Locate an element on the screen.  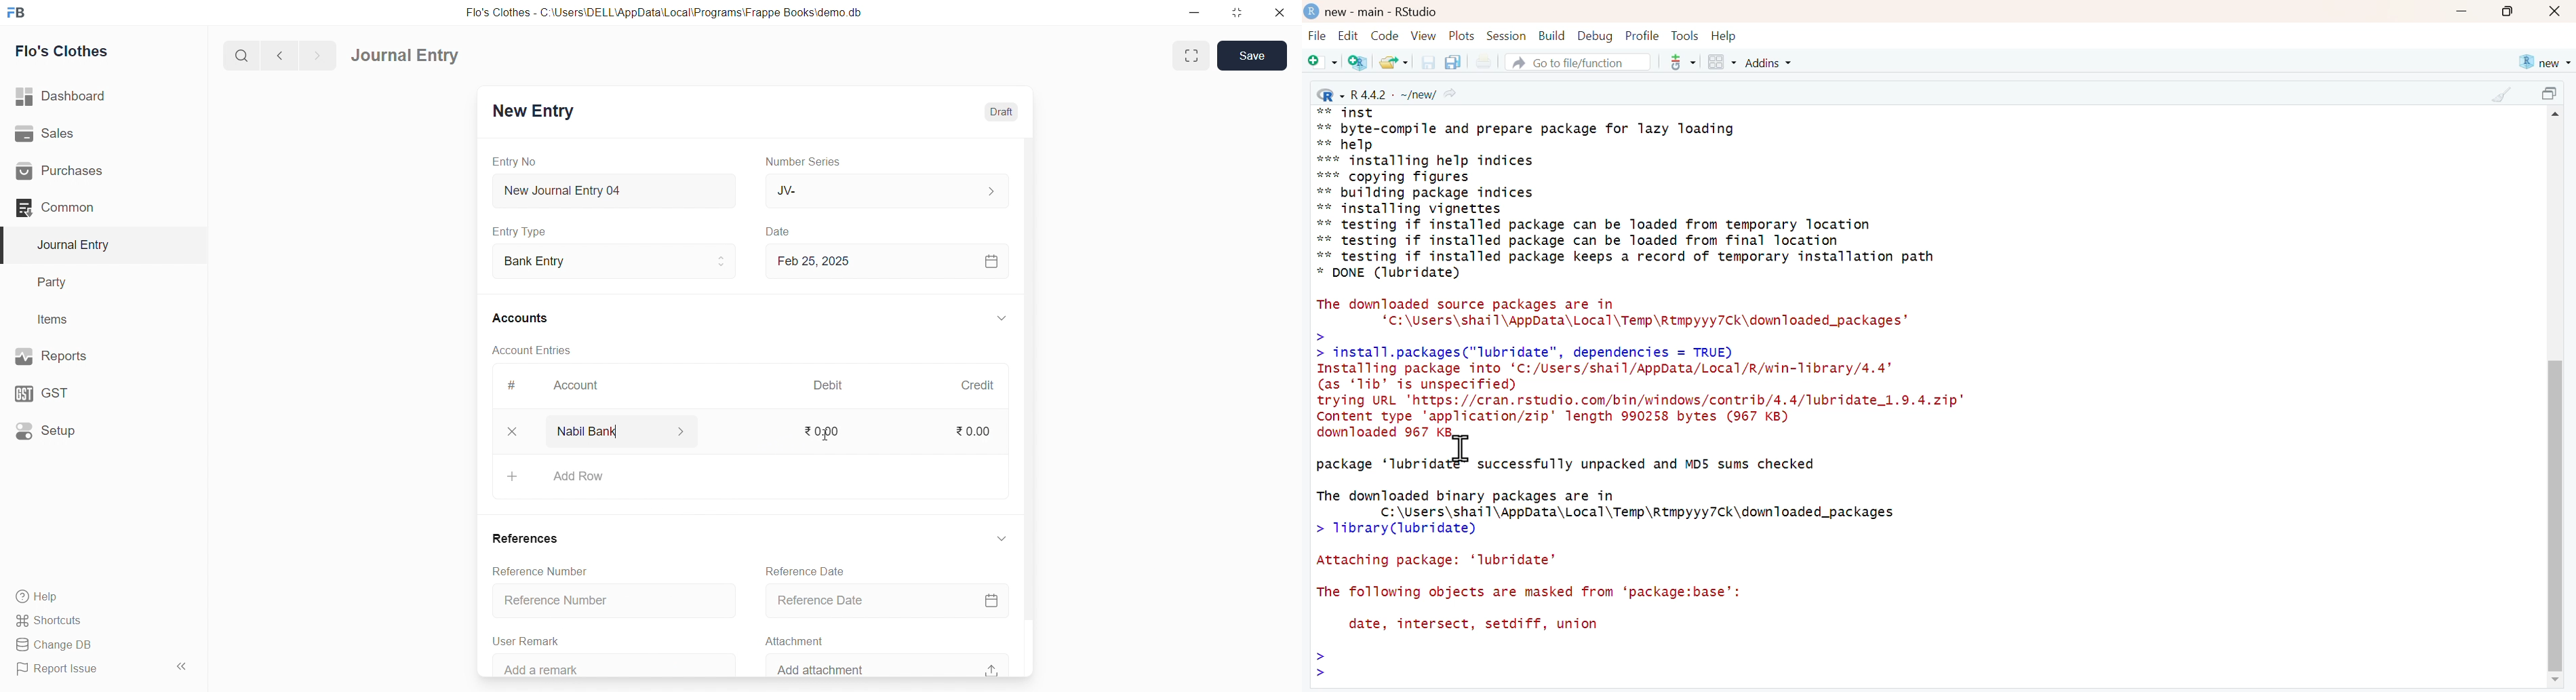
Session is located at coordinates (1506, 35).